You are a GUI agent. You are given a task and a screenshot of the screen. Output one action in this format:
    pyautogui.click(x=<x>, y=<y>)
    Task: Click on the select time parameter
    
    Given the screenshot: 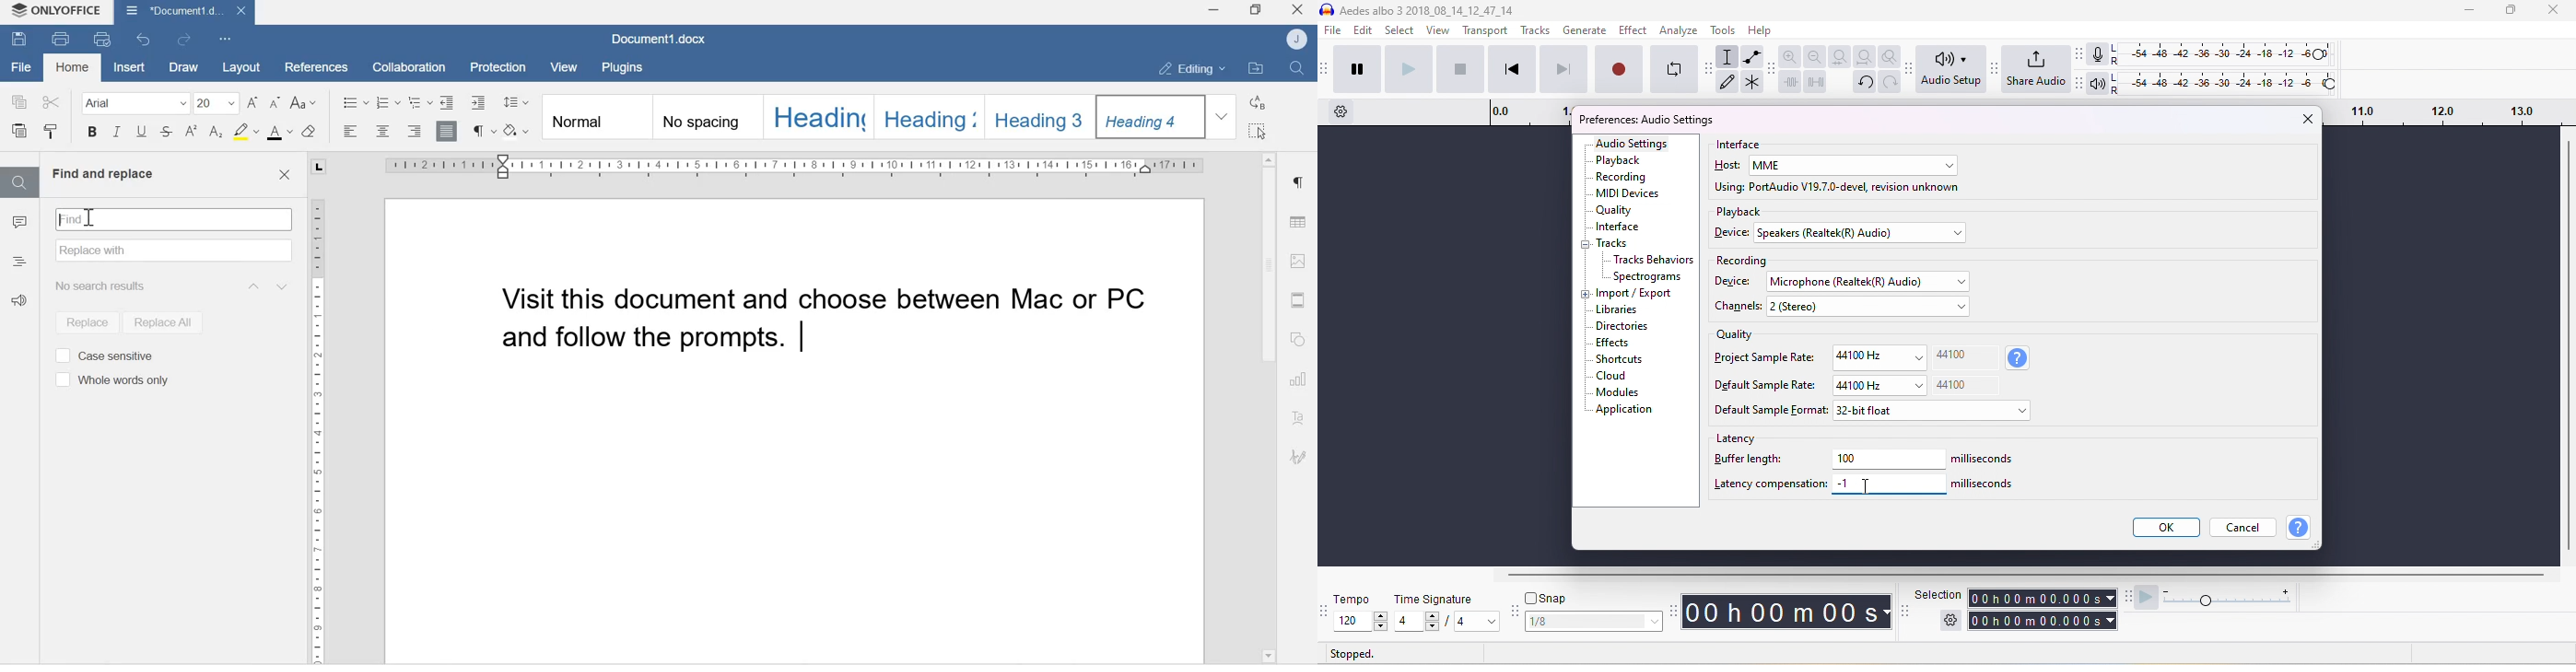 What is the action you would take?
    pyautogui.click(x=2111, y=621)
    